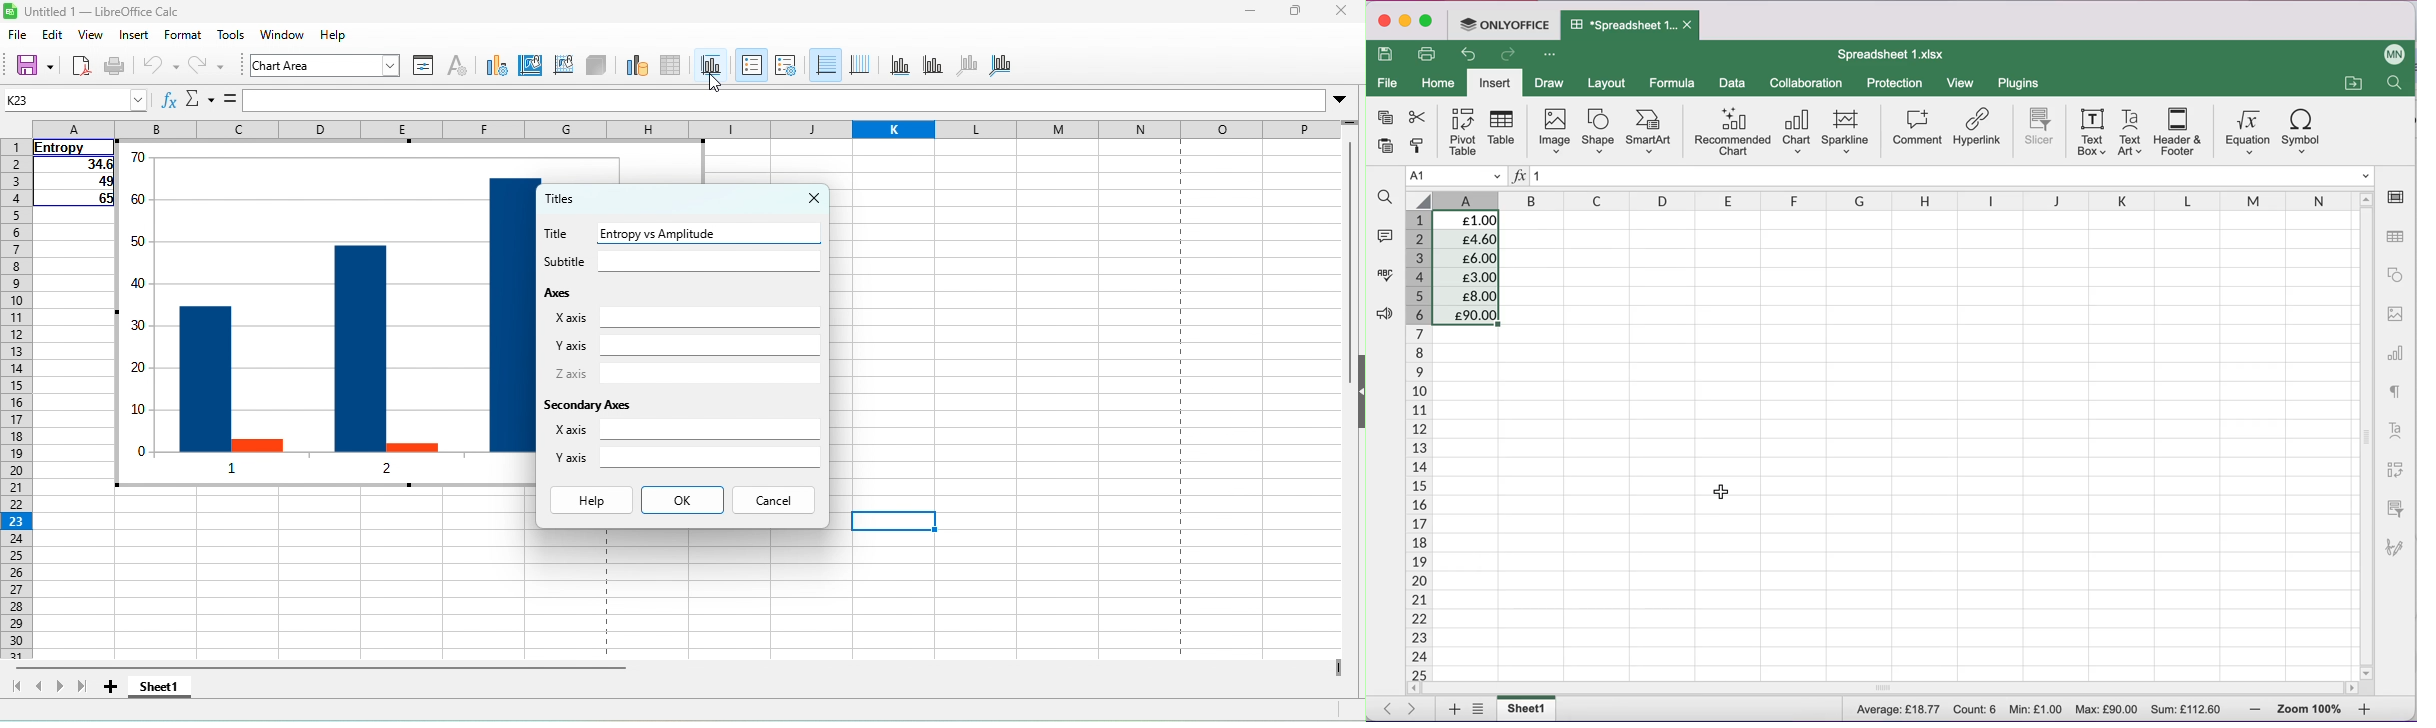 The image size is (2436, 728). Describe the element at coordinates (164, 687) in the screenshot. I see `sheet 1` at that location.